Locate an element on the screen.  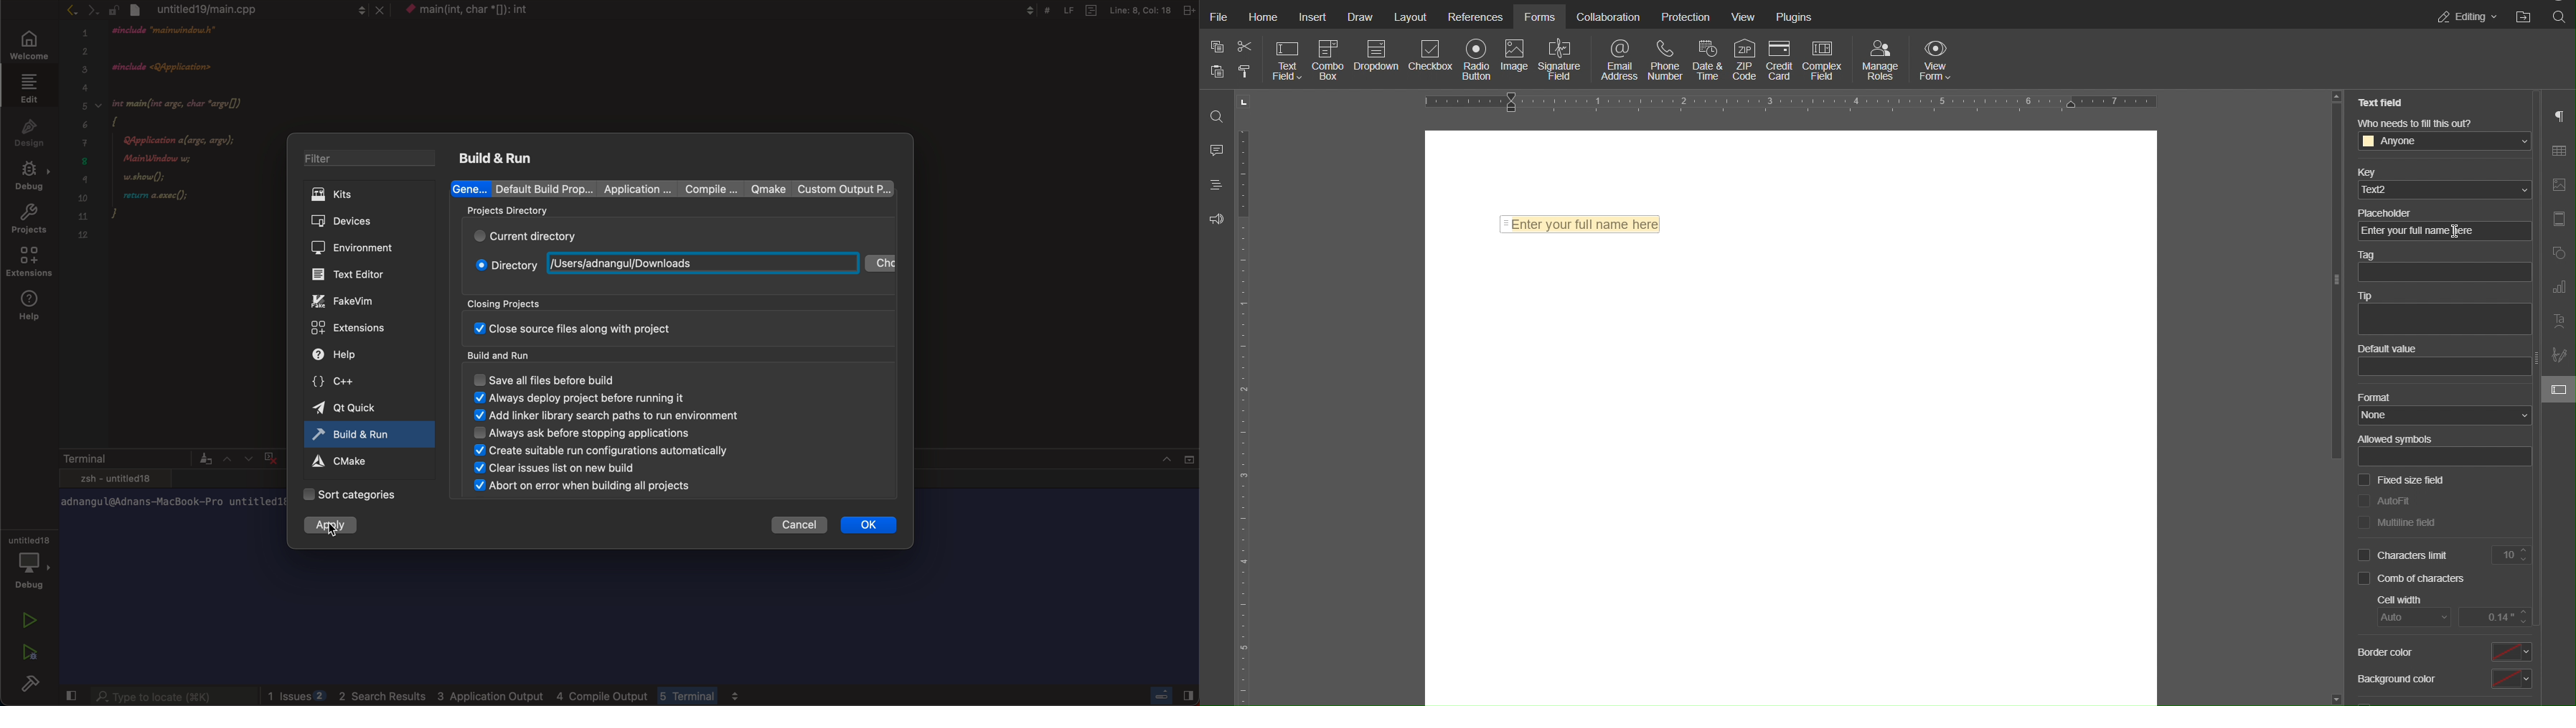
Dropdown is located at coordinates (1378, 60).